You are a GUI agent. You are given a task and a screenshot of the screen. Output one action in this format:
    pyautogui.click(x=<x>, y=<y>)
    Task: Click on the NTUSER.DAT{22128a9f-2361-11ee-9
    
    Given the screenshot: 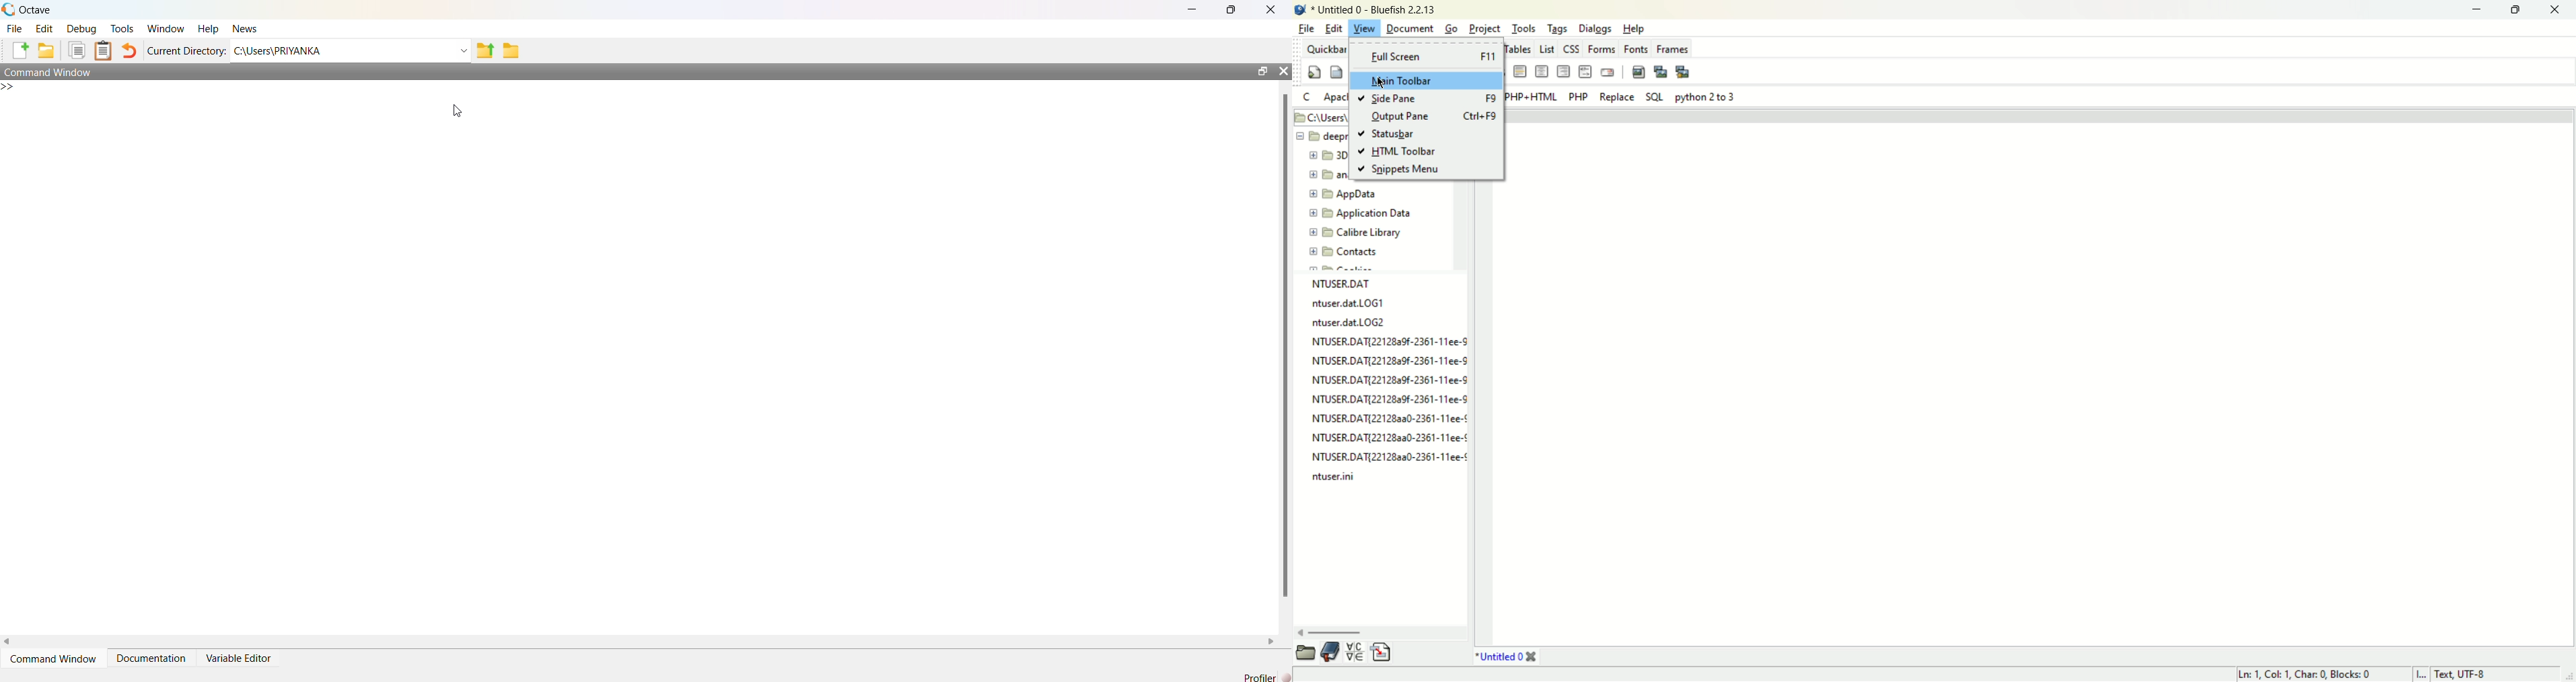 What is the action you would take?
    pyautogui.click(x=1389, y=341)
    